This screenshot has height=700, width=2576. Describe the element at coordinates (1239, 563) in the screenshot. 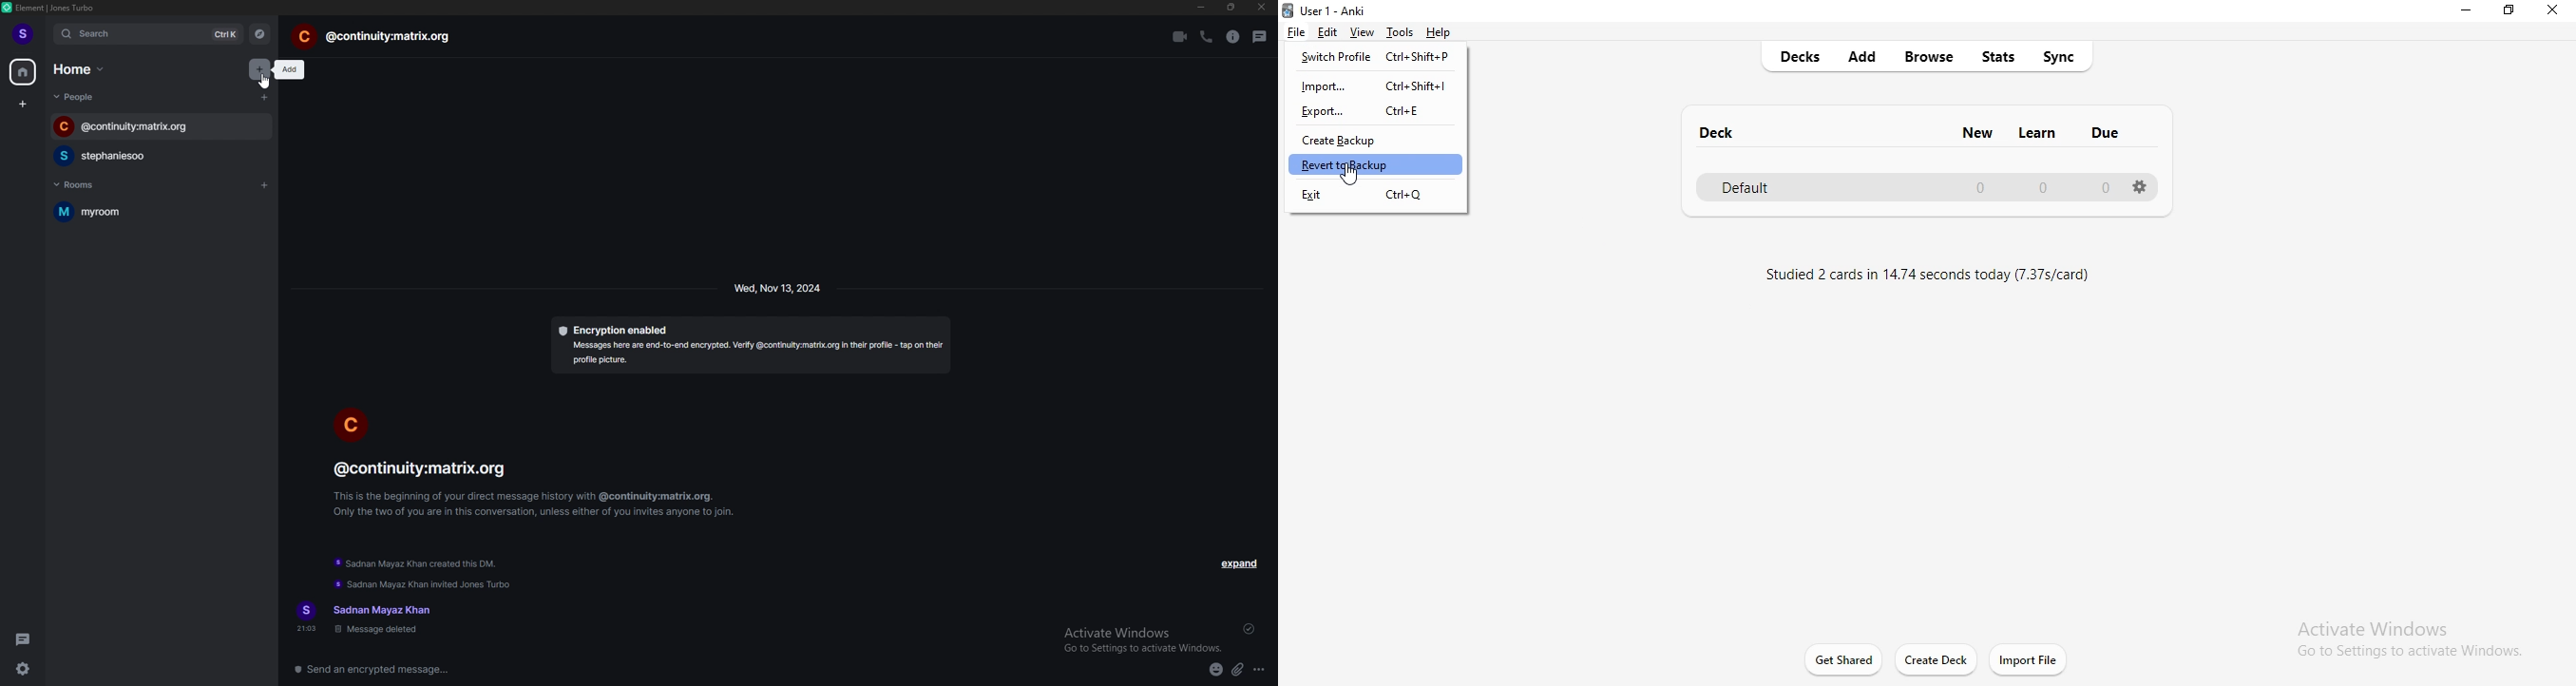

I see `expand` at that location.